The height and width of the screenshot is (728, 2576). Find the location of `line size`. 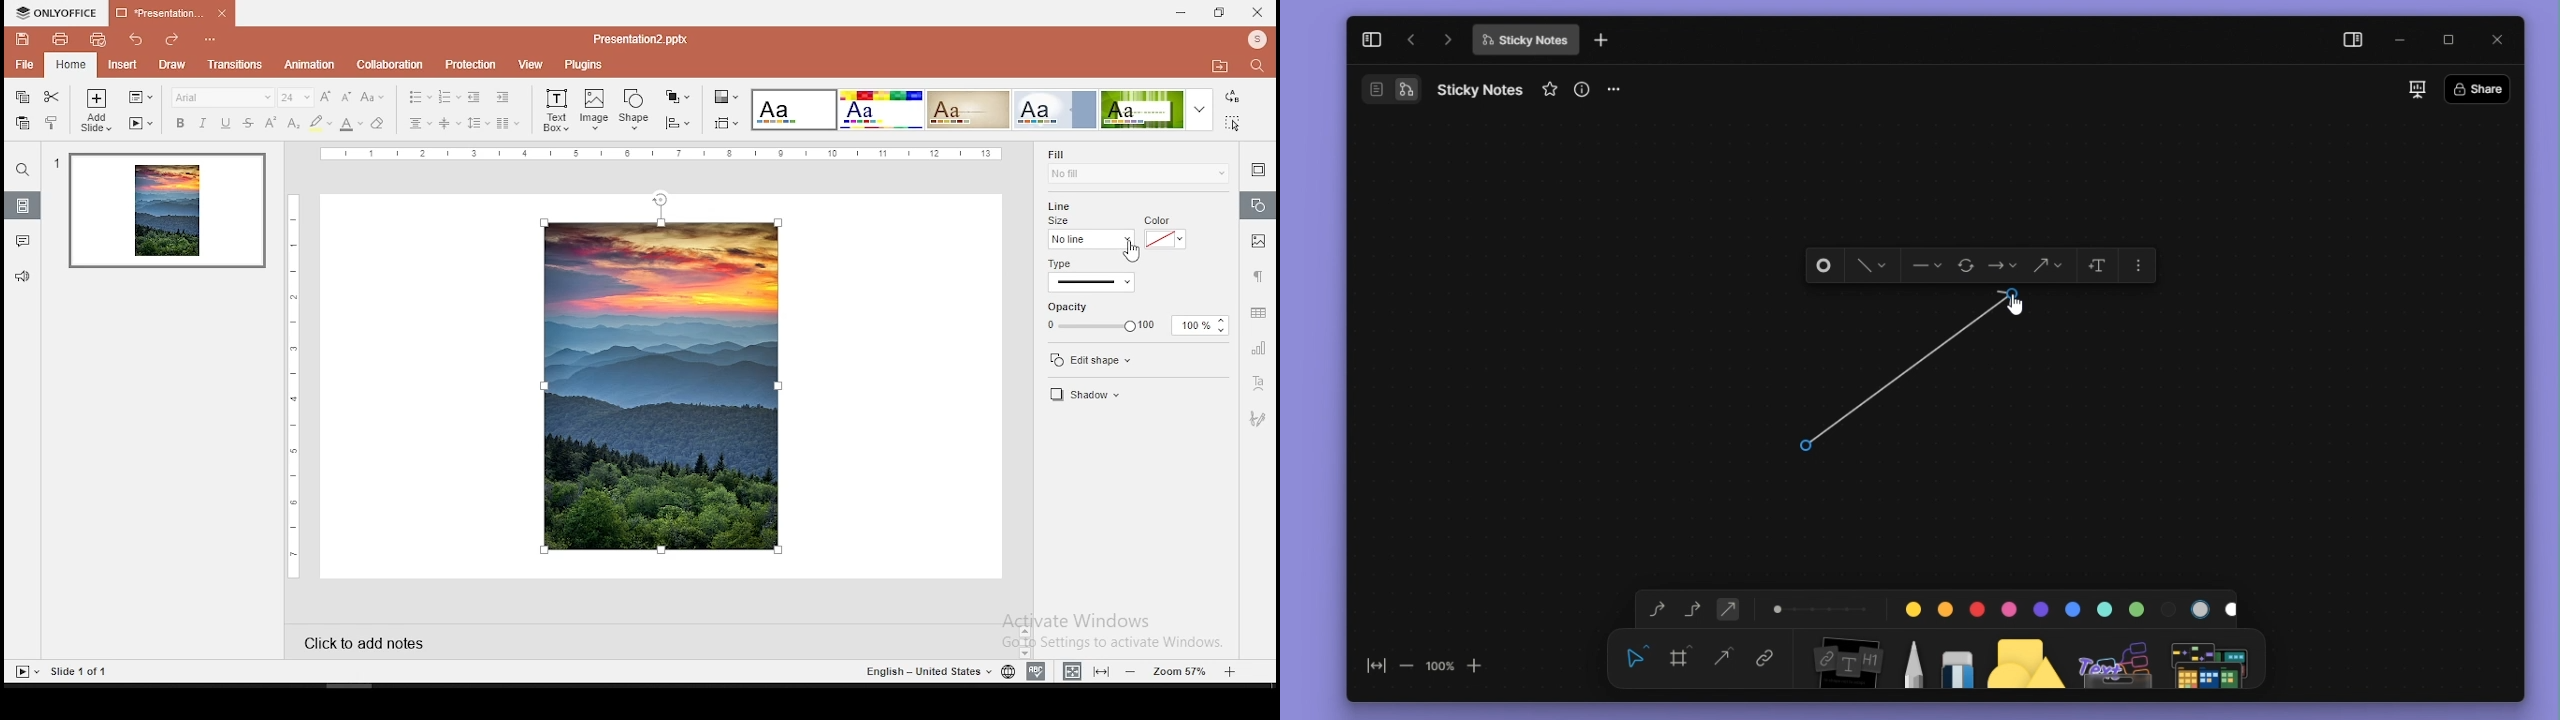

line size is located at coordinates (1091, 233).